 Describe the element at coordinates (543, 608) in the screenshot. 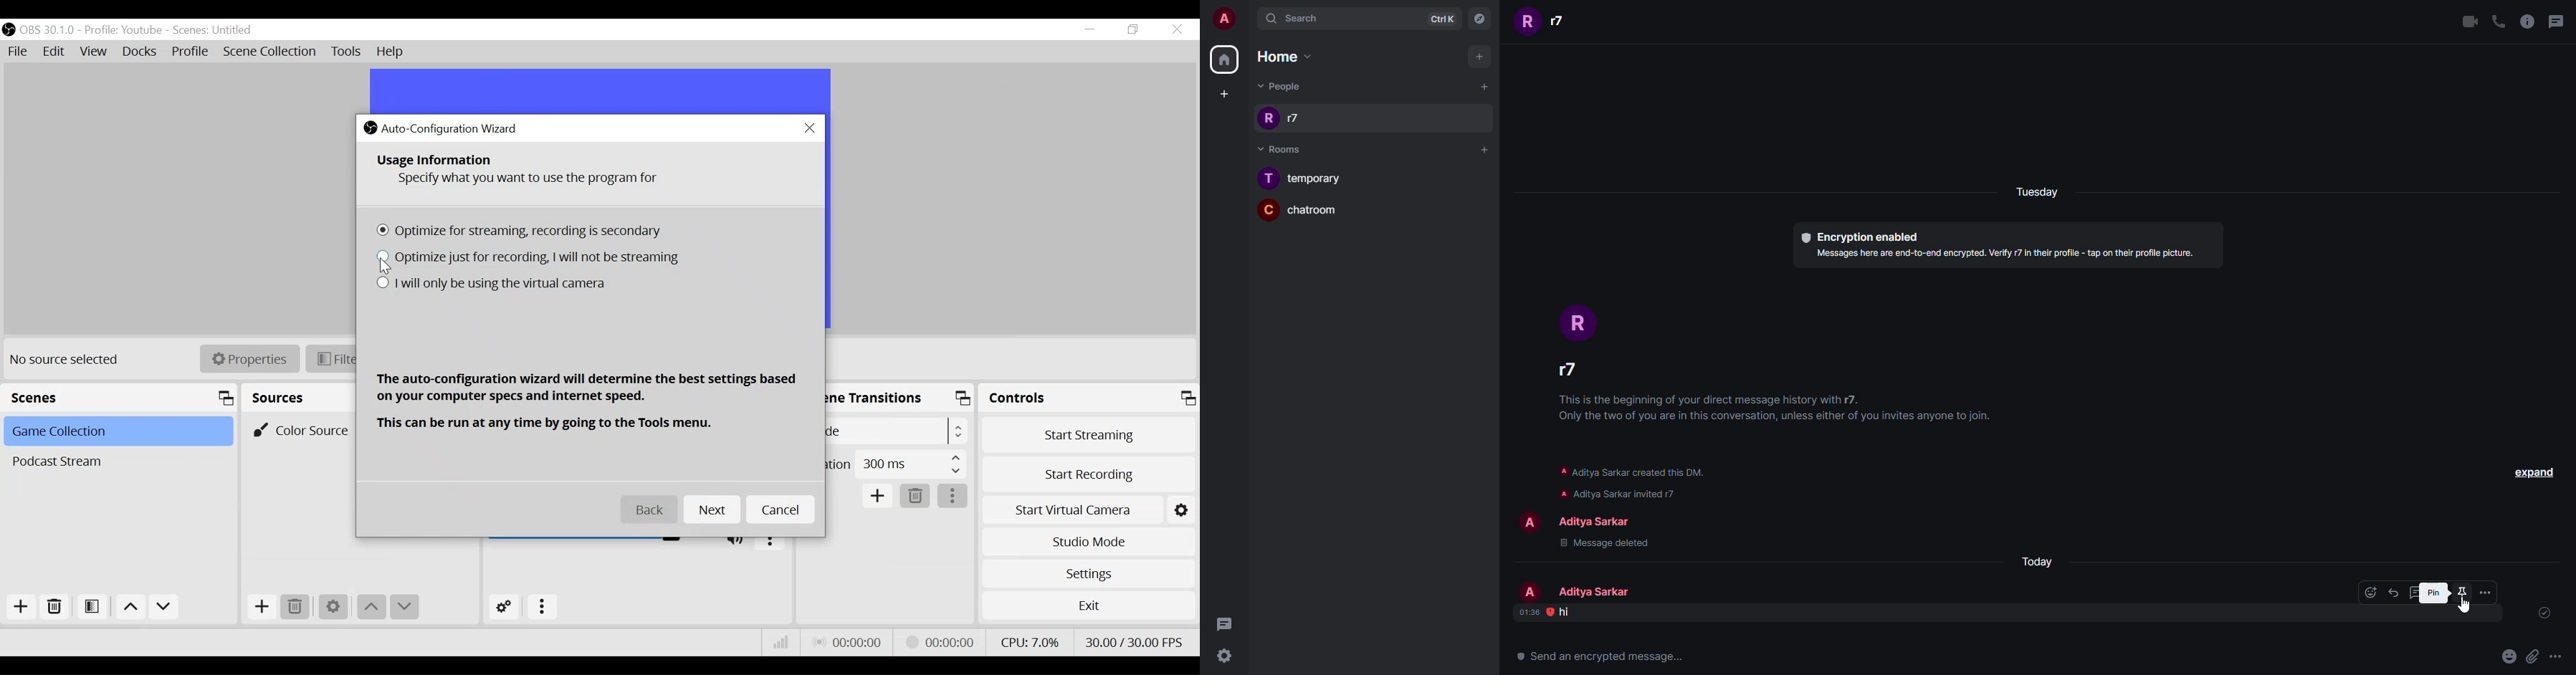

I see `more options` at that location.